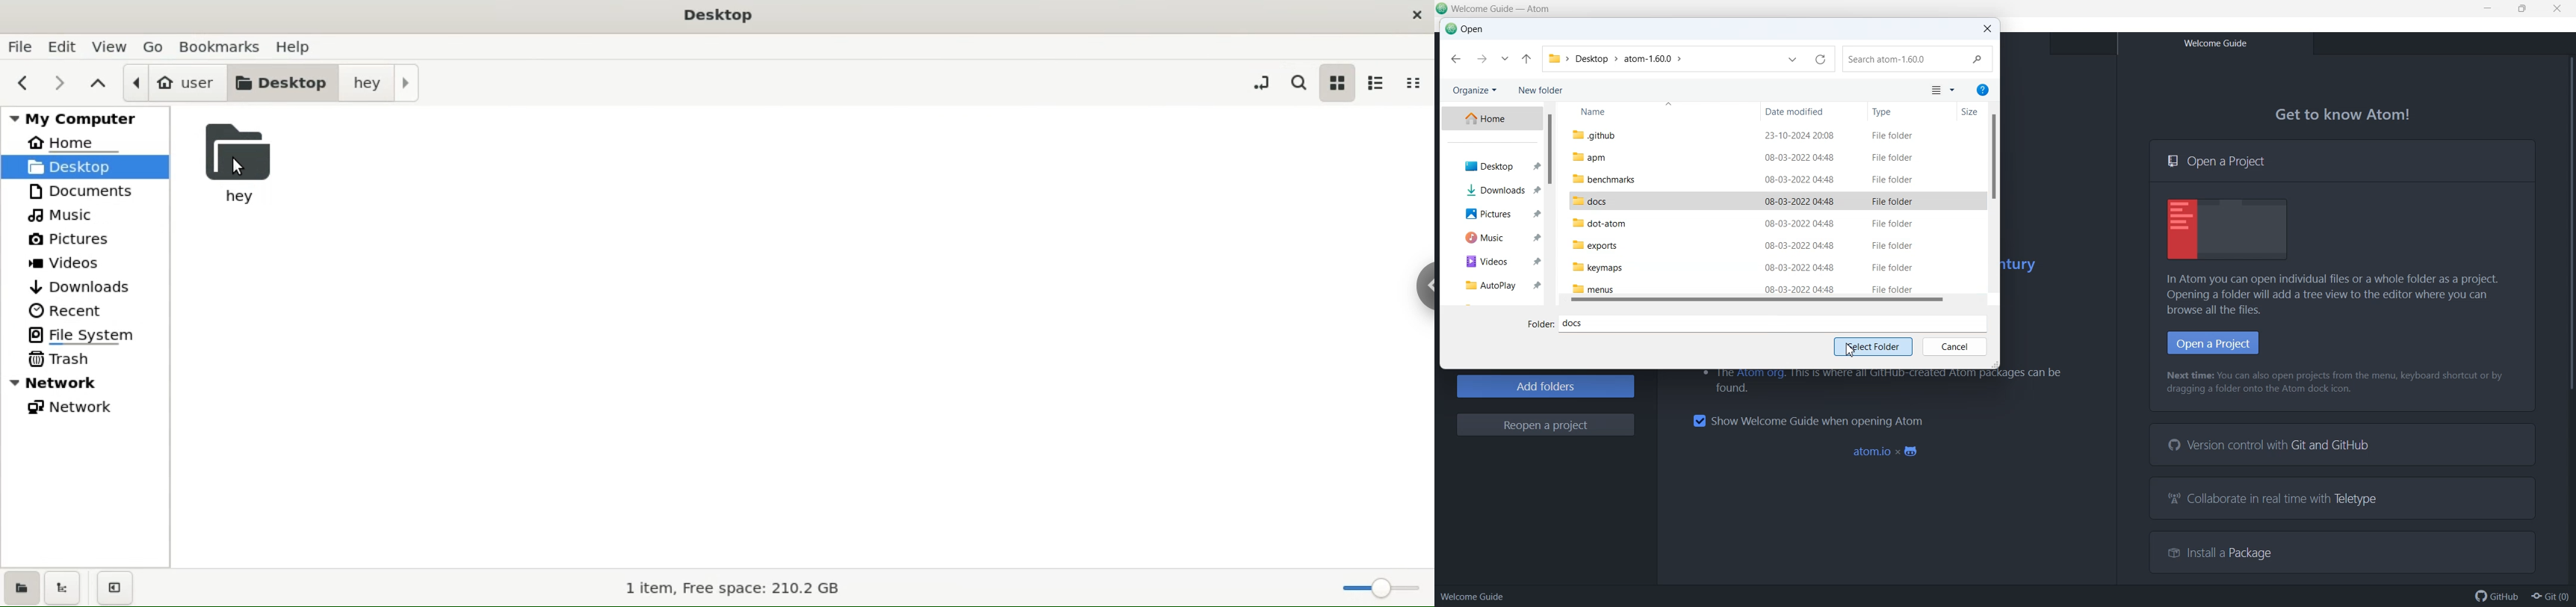 The image size is (2576, 616). I want to click on close sidebars, so click(120, 589).